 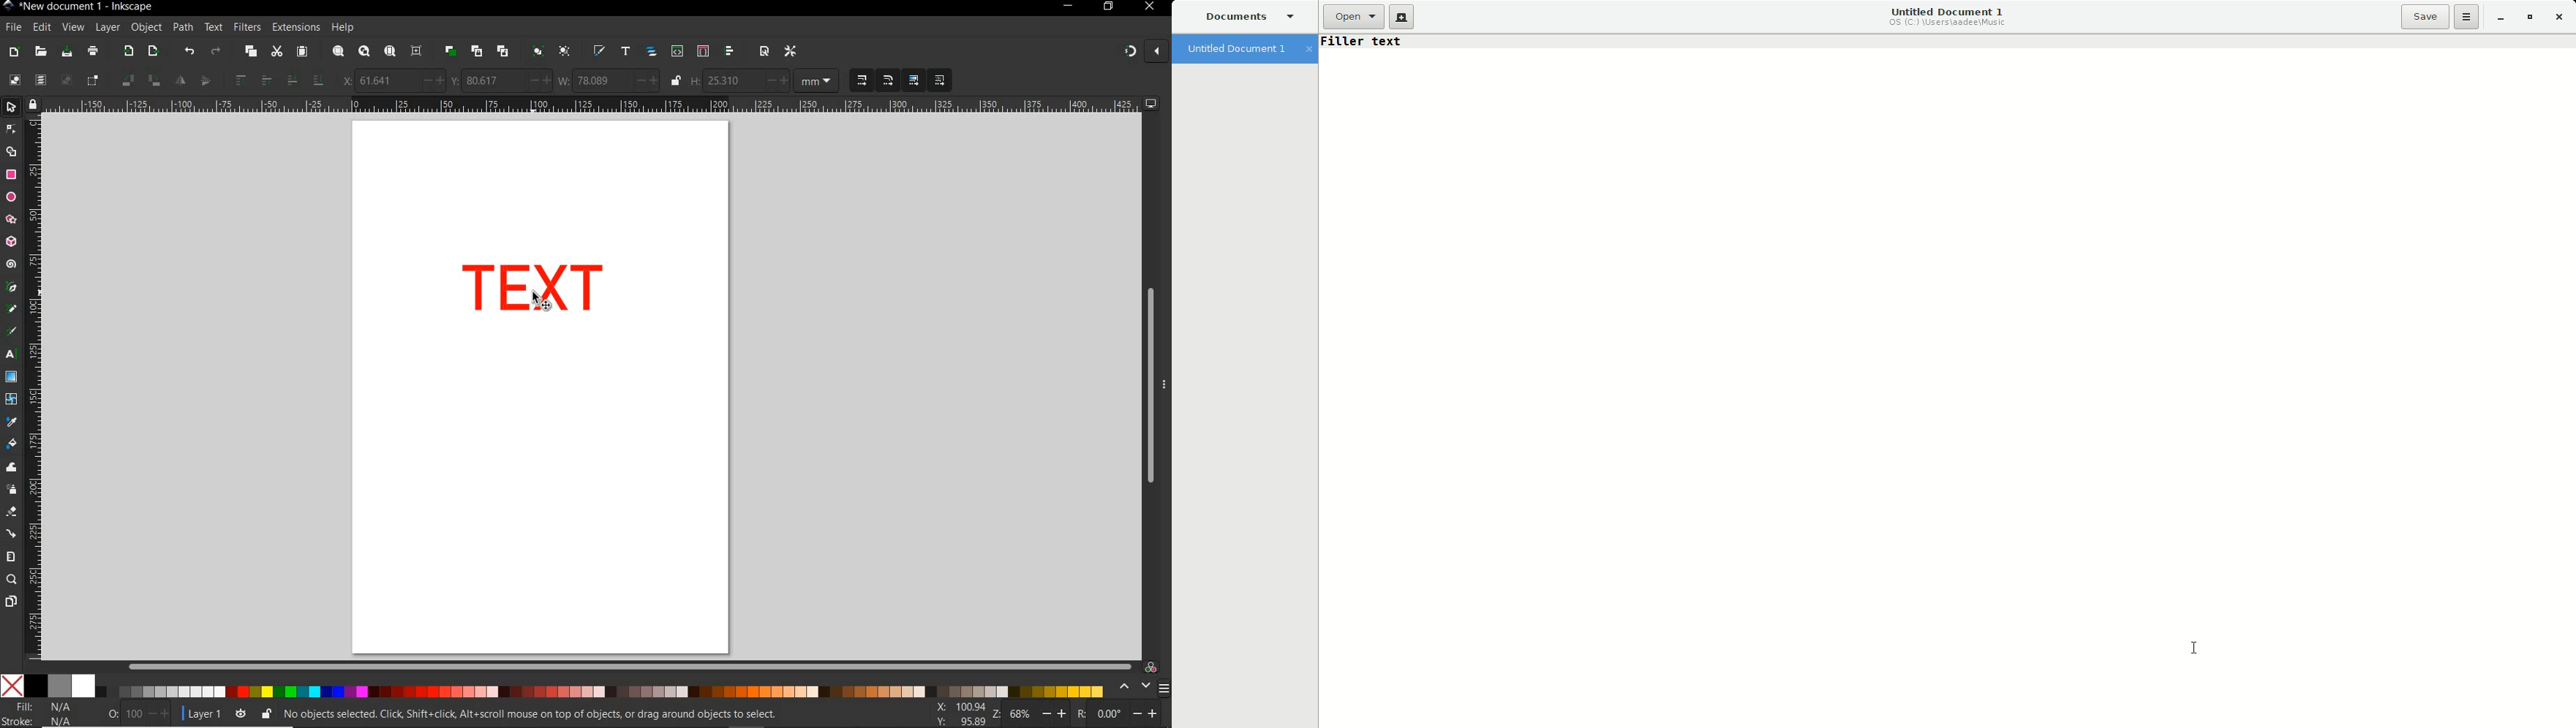 I want to click on spiral tool, so click(x=11, y=266).